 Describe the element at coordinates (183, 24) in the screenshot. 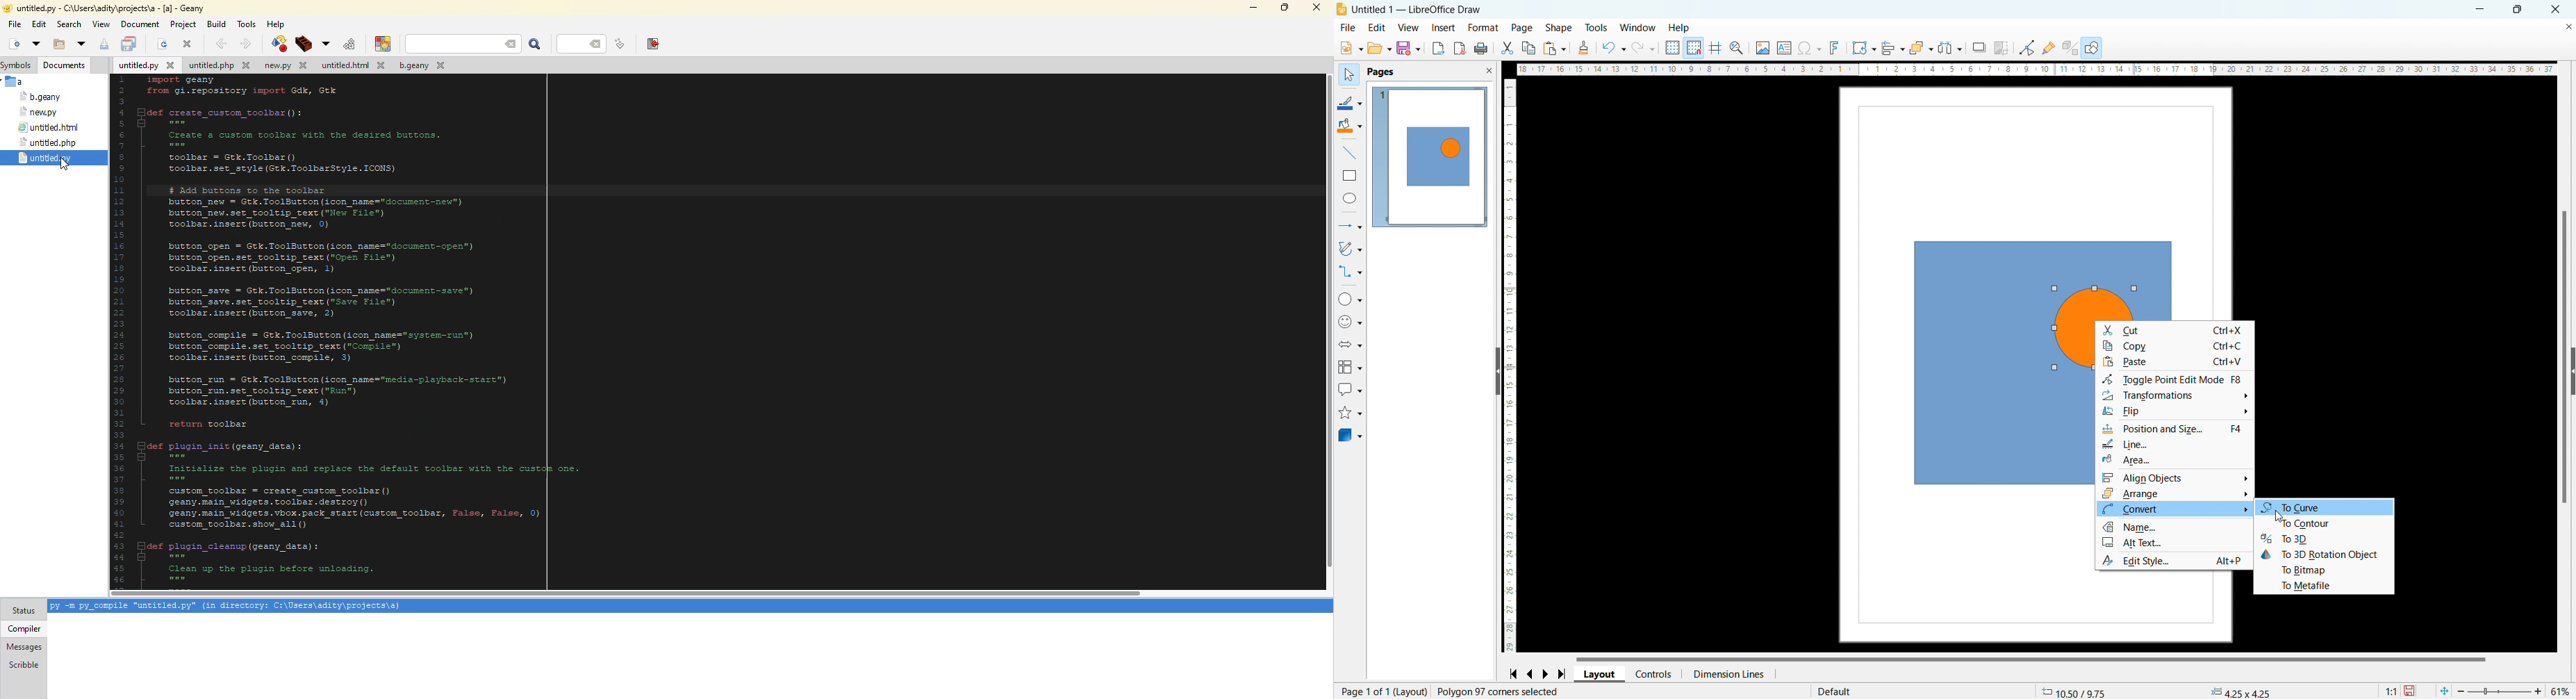

I see `project` at that location.